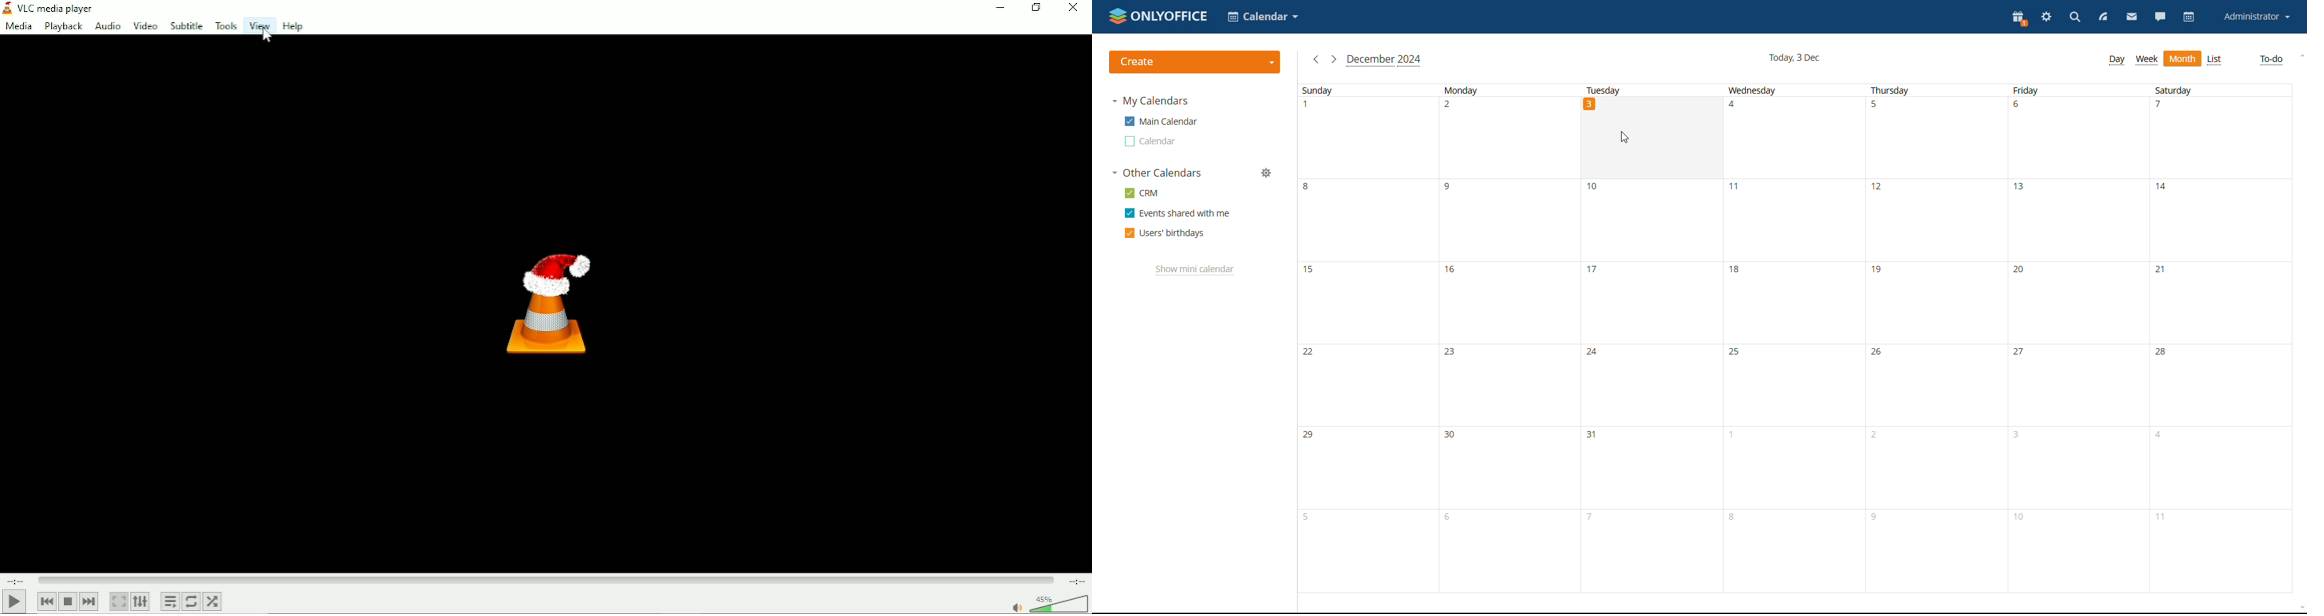  I want to click on scroll down, so click(2300, 608).